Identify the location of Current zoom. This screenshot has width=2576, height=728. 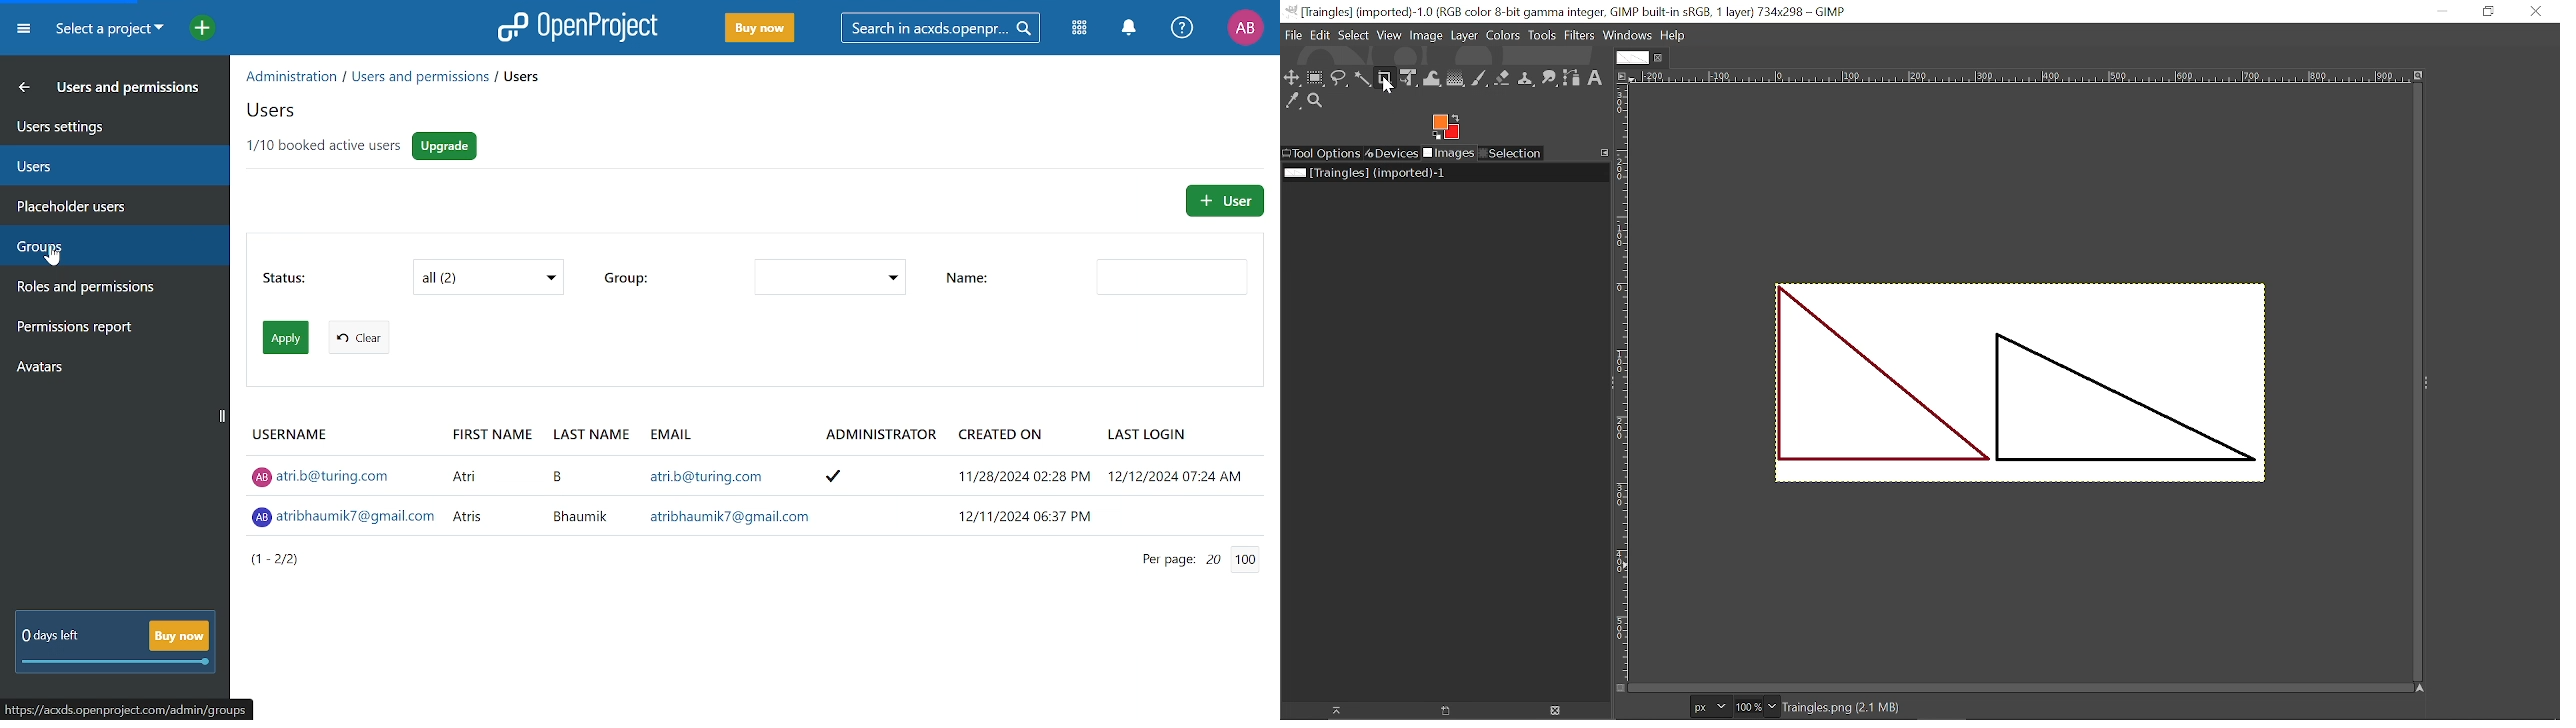
(1747, 706).